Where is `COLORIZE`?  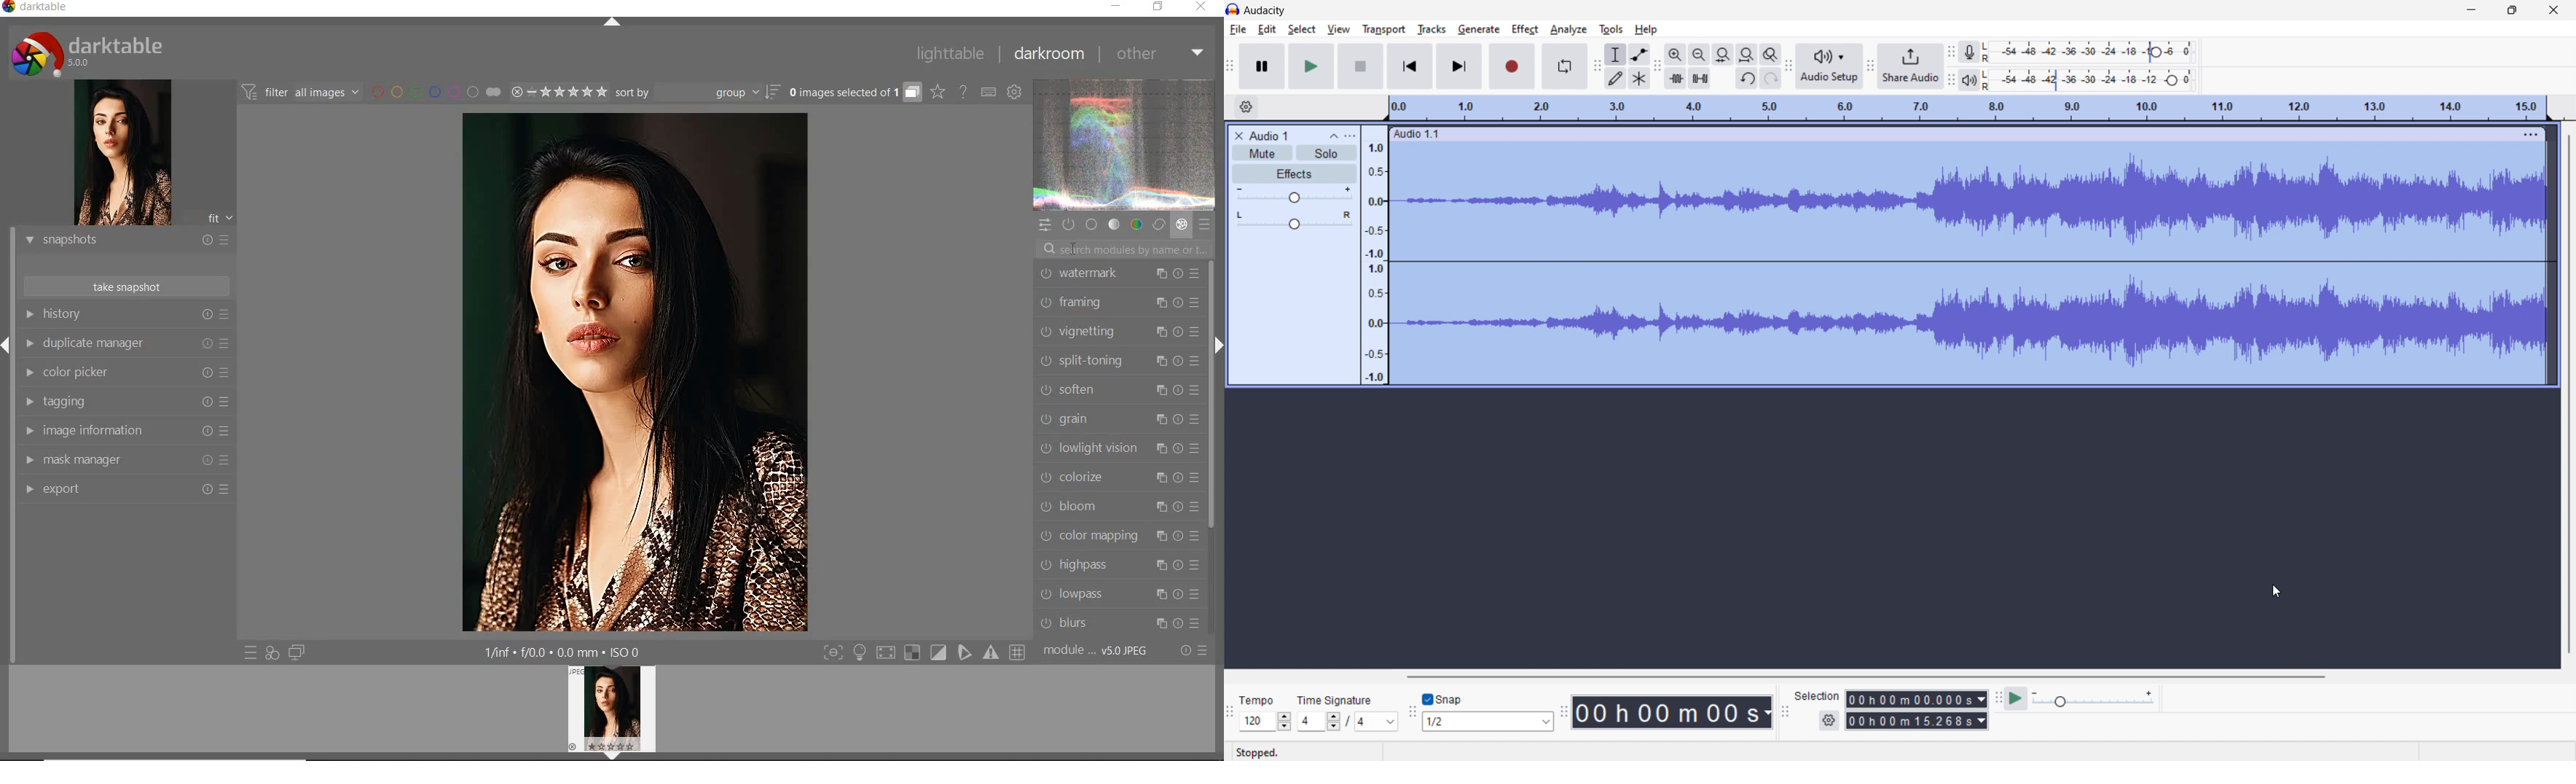
COLORIZE is located at coordinates (1115, 477).